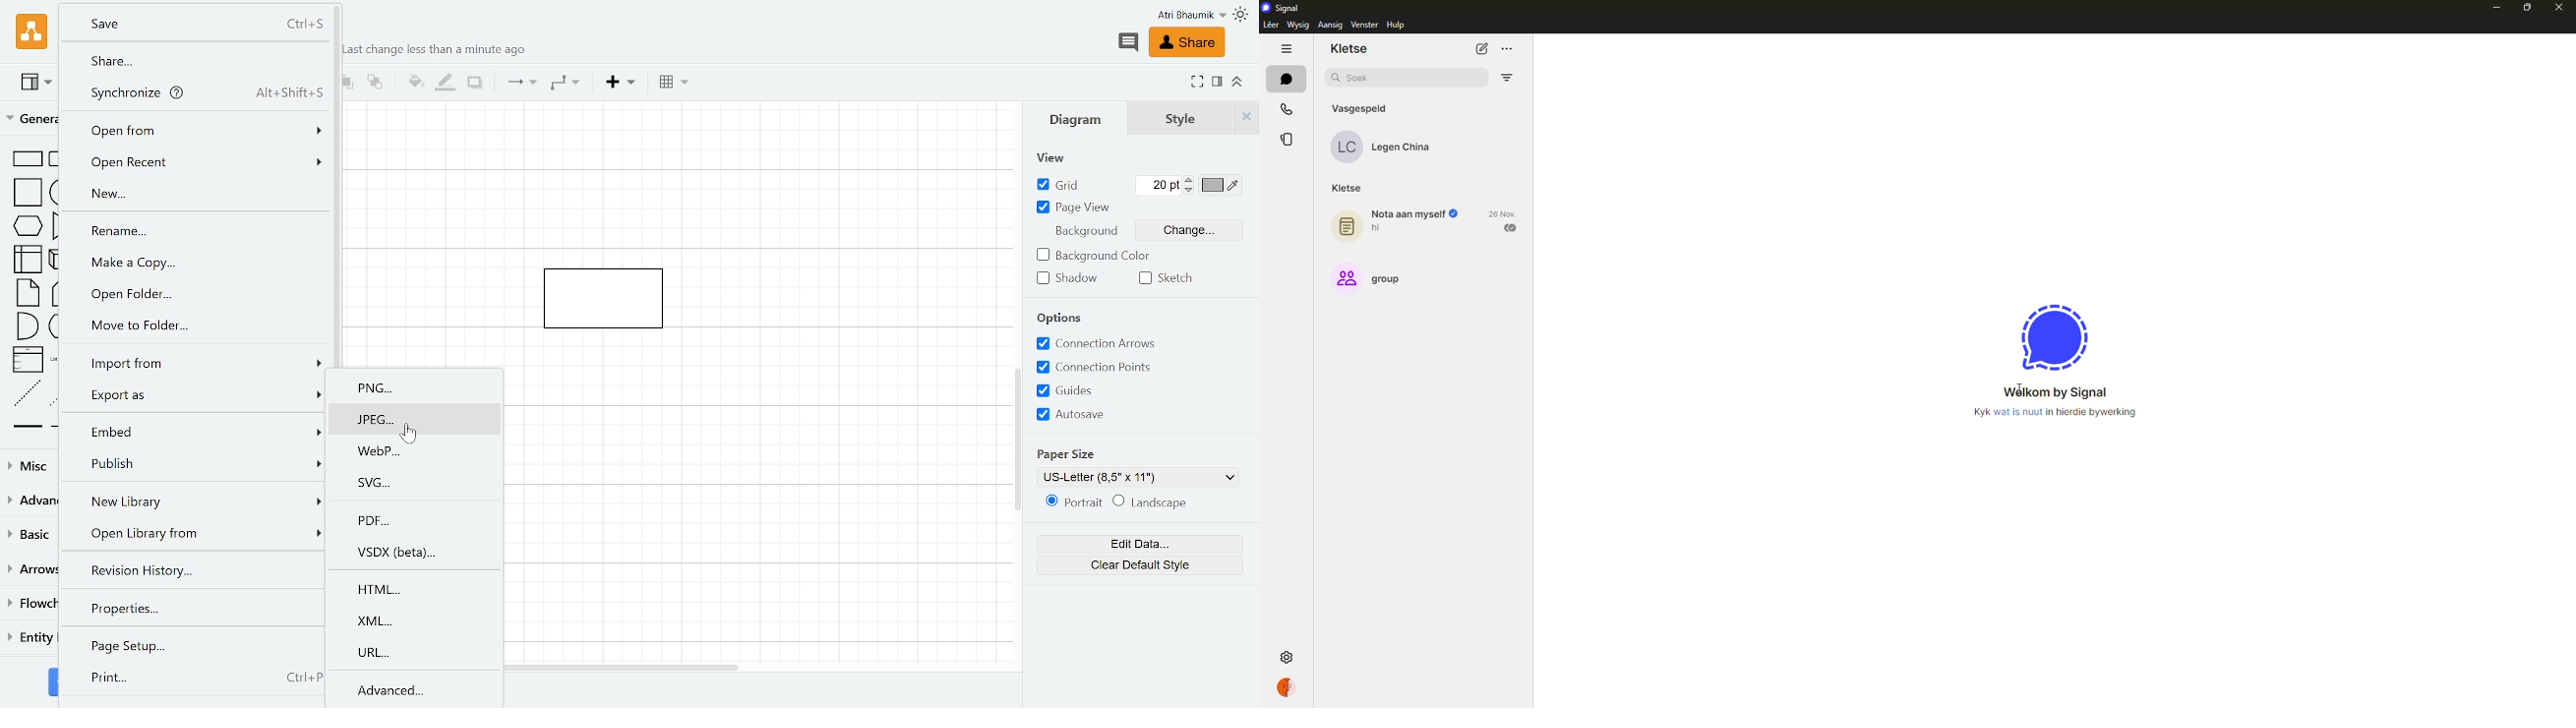 This screenshot has height=728, width=2576. What do you see at coordinates (420, 650) in the screenshot?
I see `URL` at bounding box center [420, 650].